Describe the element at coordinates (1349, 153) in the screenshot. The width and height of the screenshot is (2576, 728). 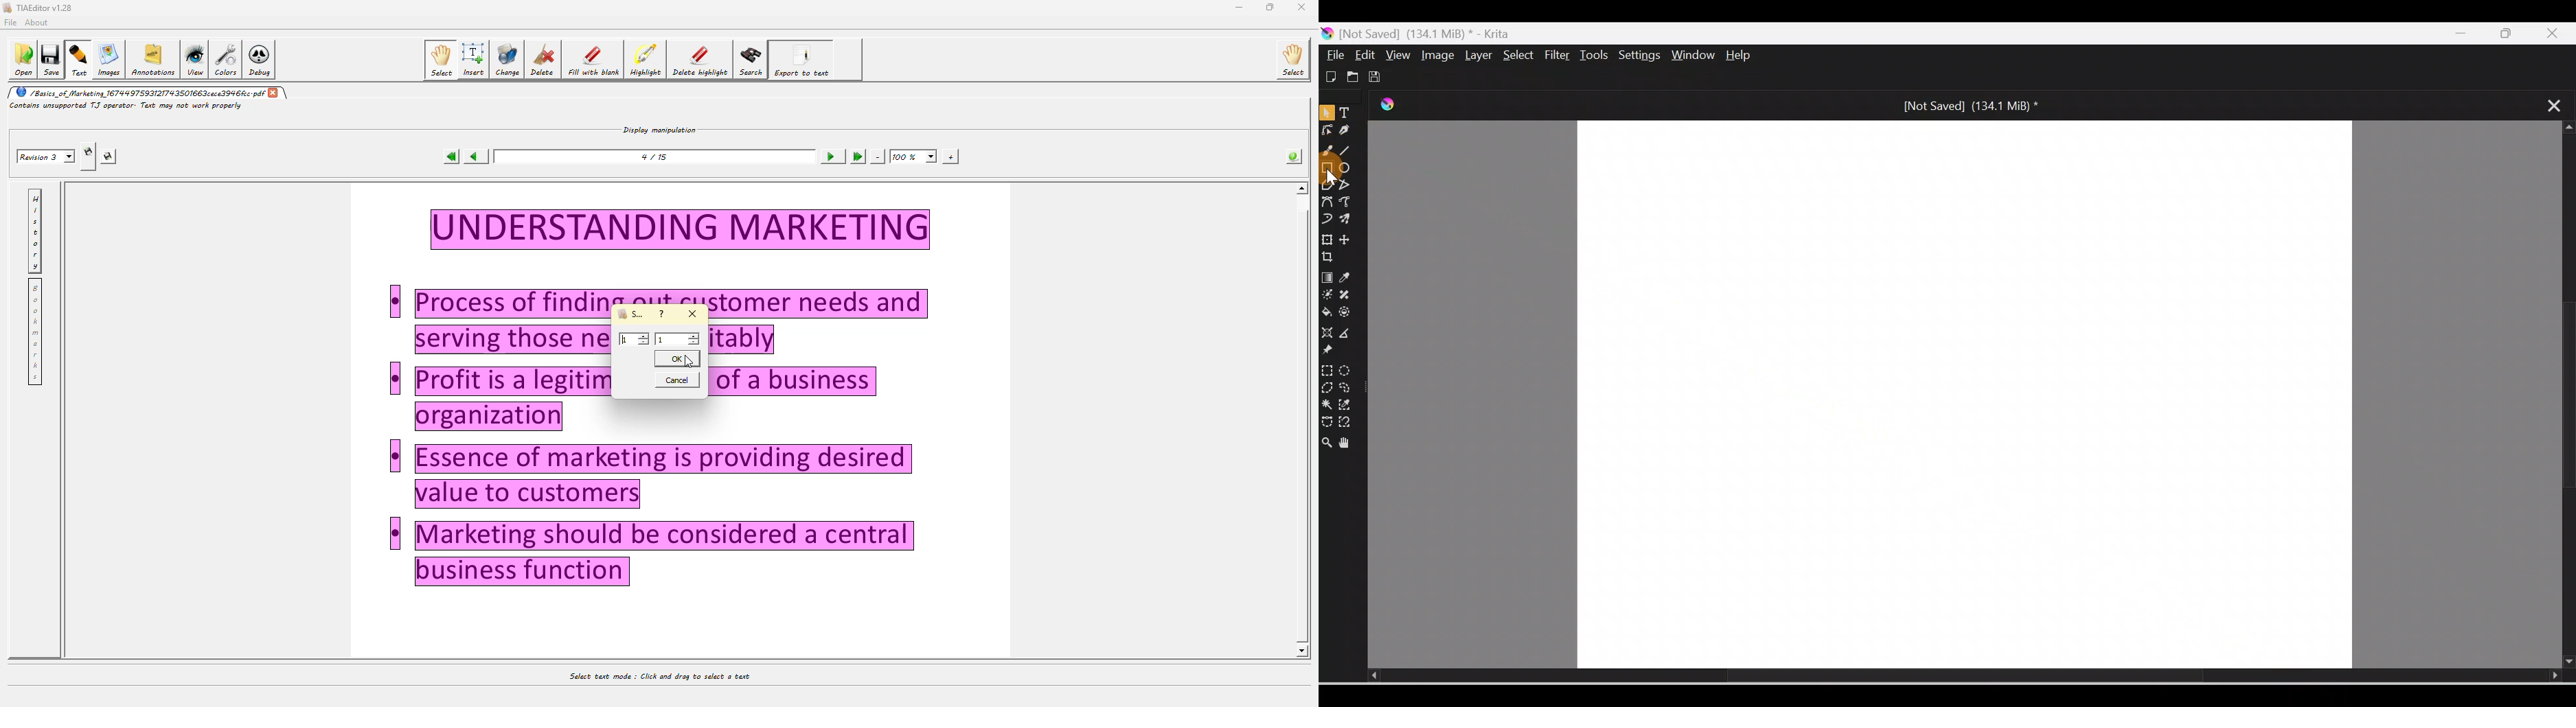
I see `Line` at that location.